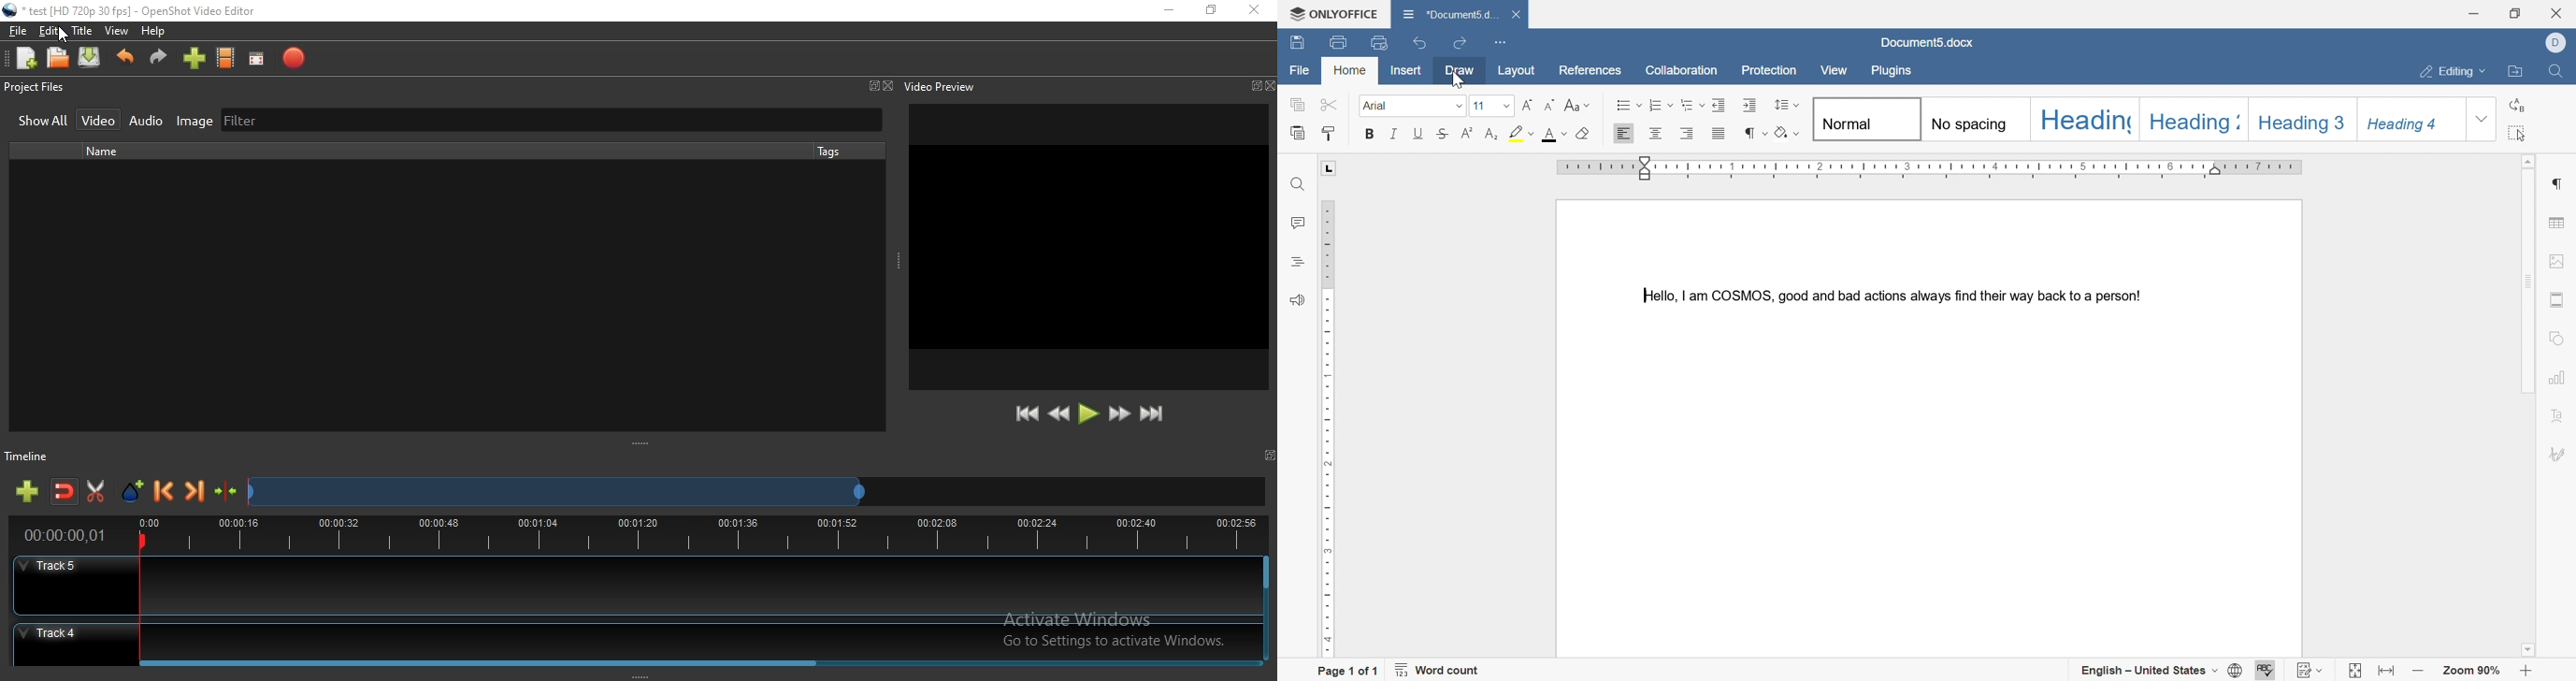 The height and width of the screenshot is (700, 2576). I want to click on 11, so click(1490, 105).